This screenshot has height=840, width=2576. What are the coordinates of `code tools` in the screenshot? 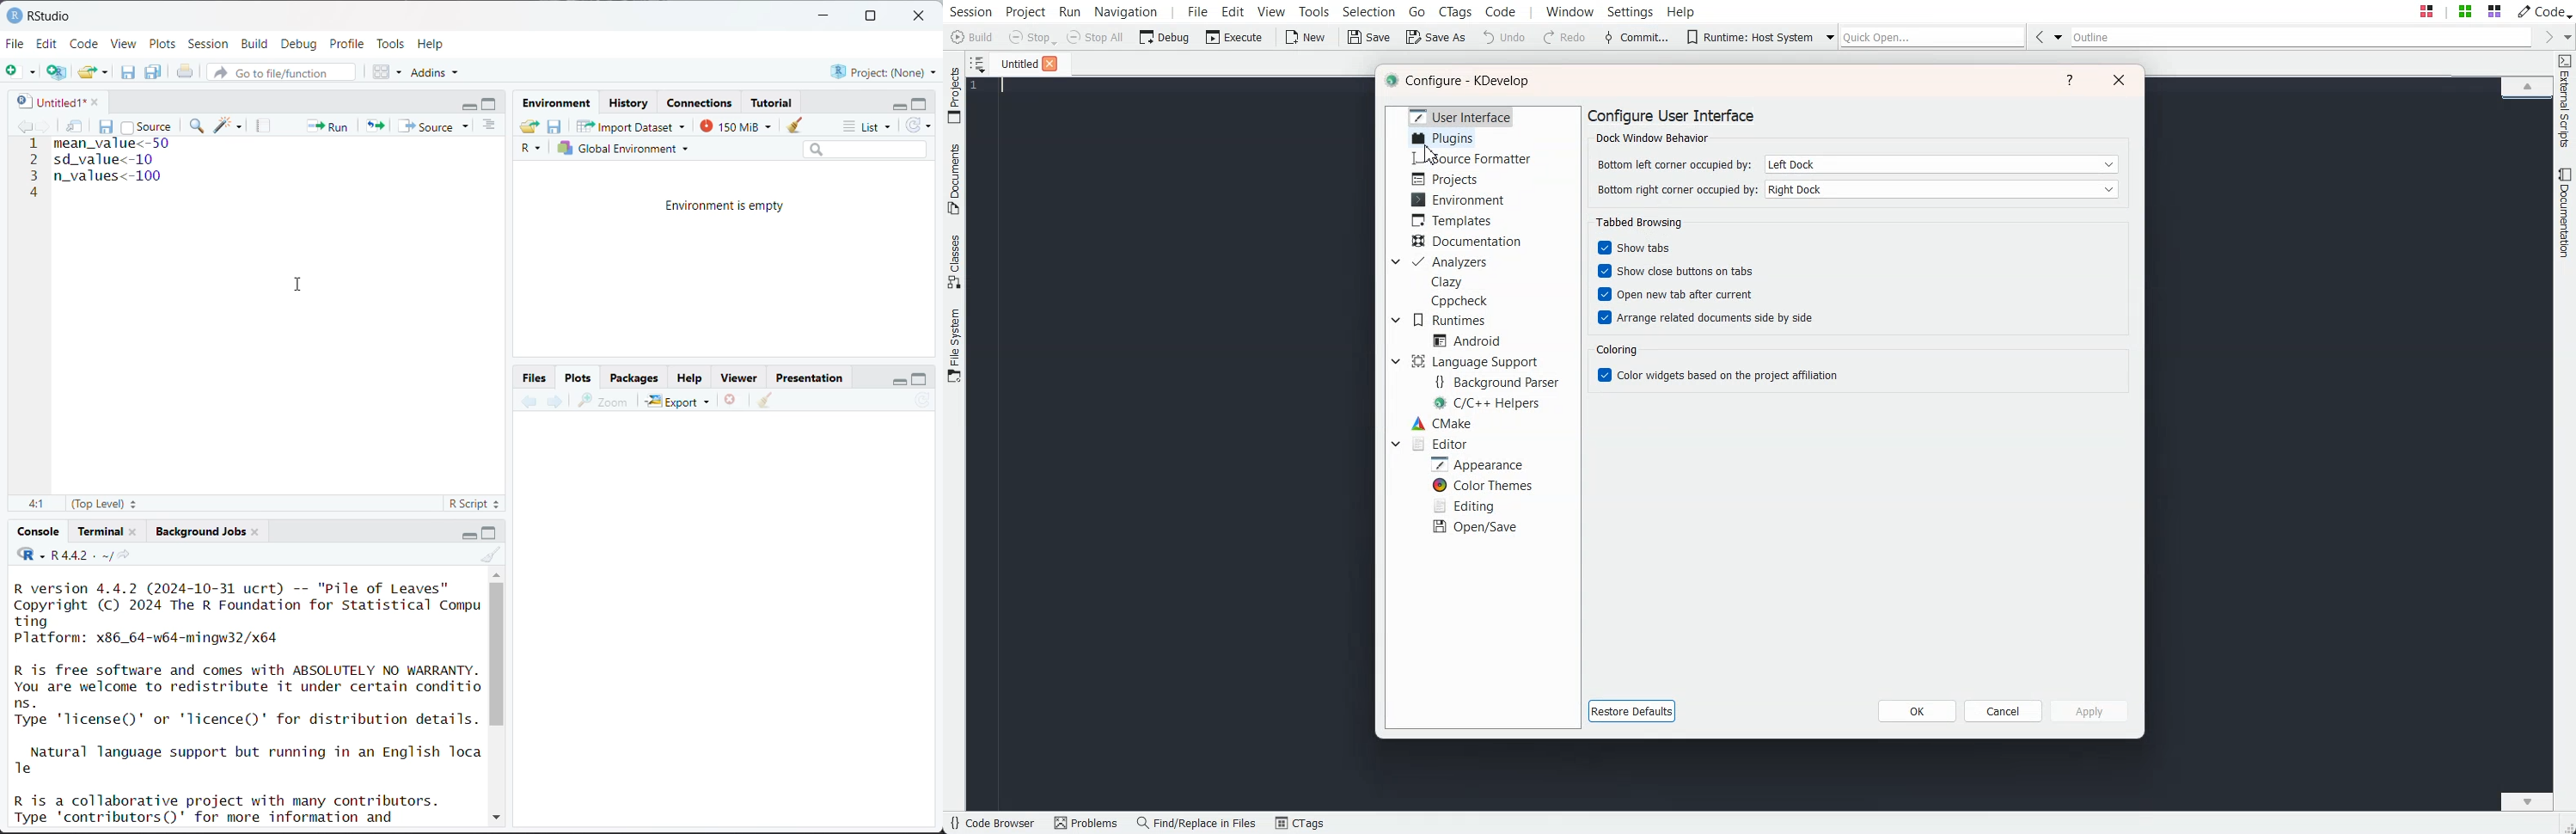 It's located at (228, 125).